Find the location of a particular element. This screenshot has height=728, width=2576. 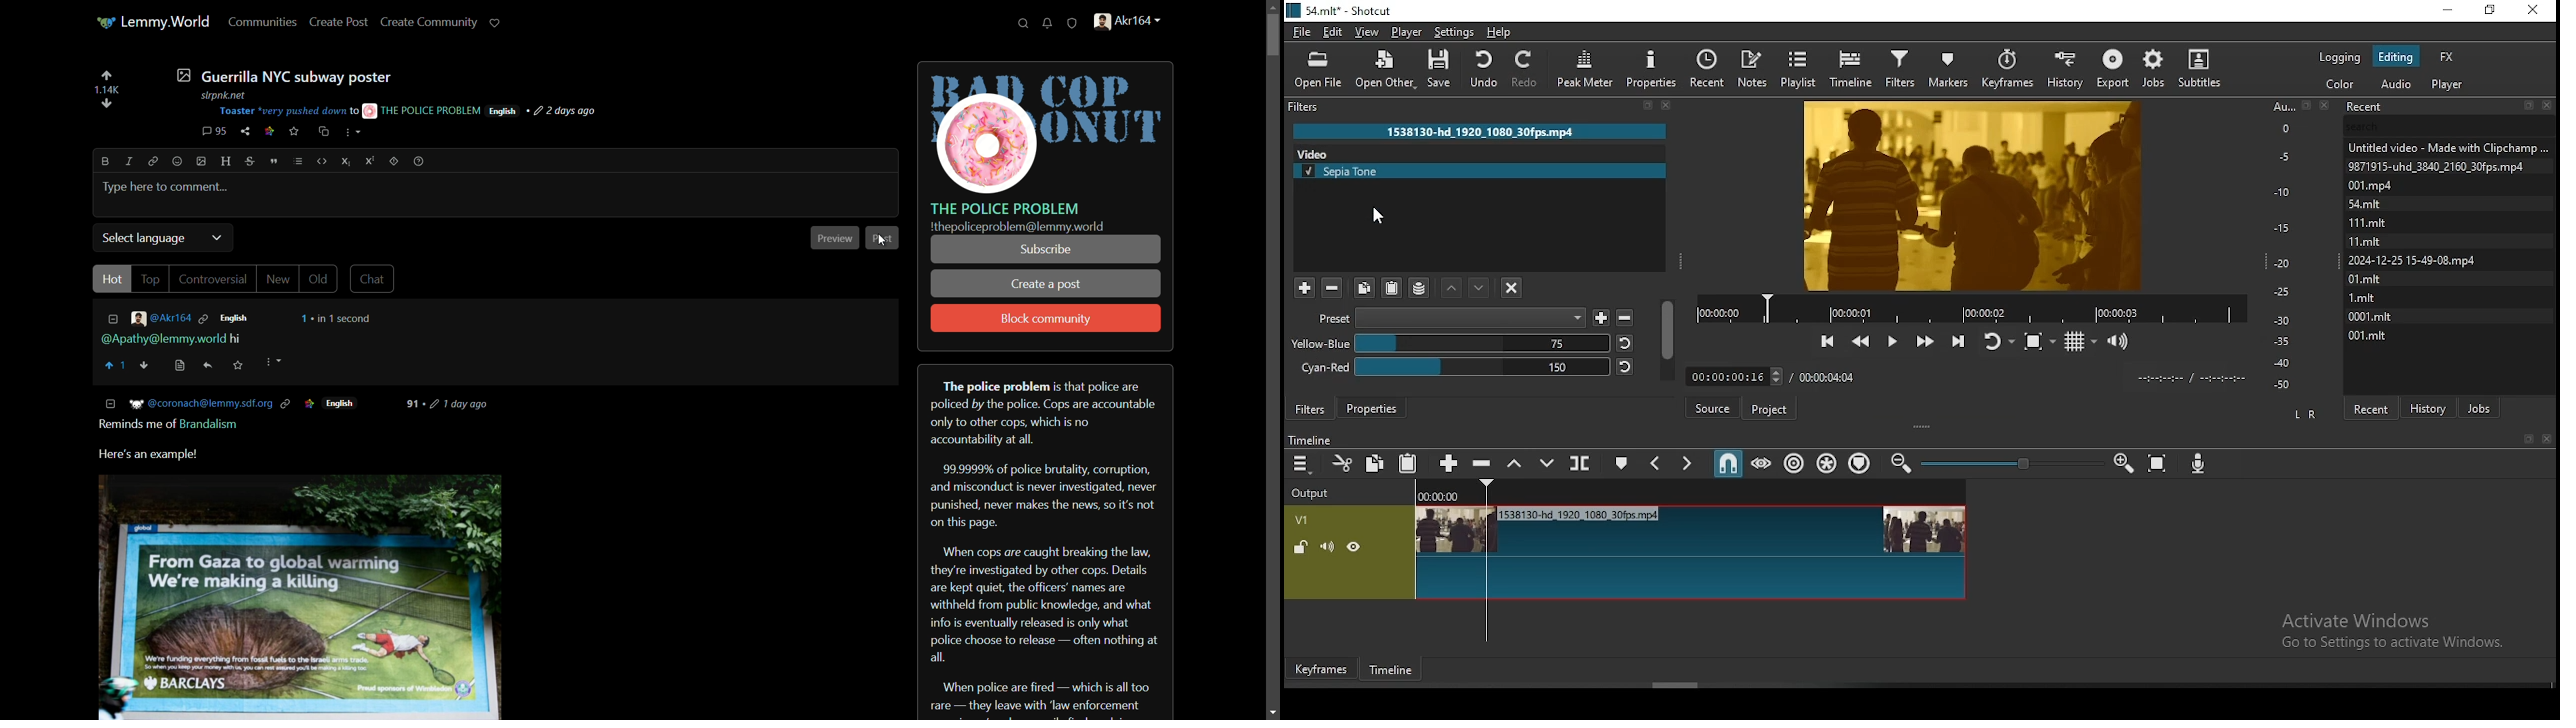

timeline menu is located at coordinates (1302, 466).